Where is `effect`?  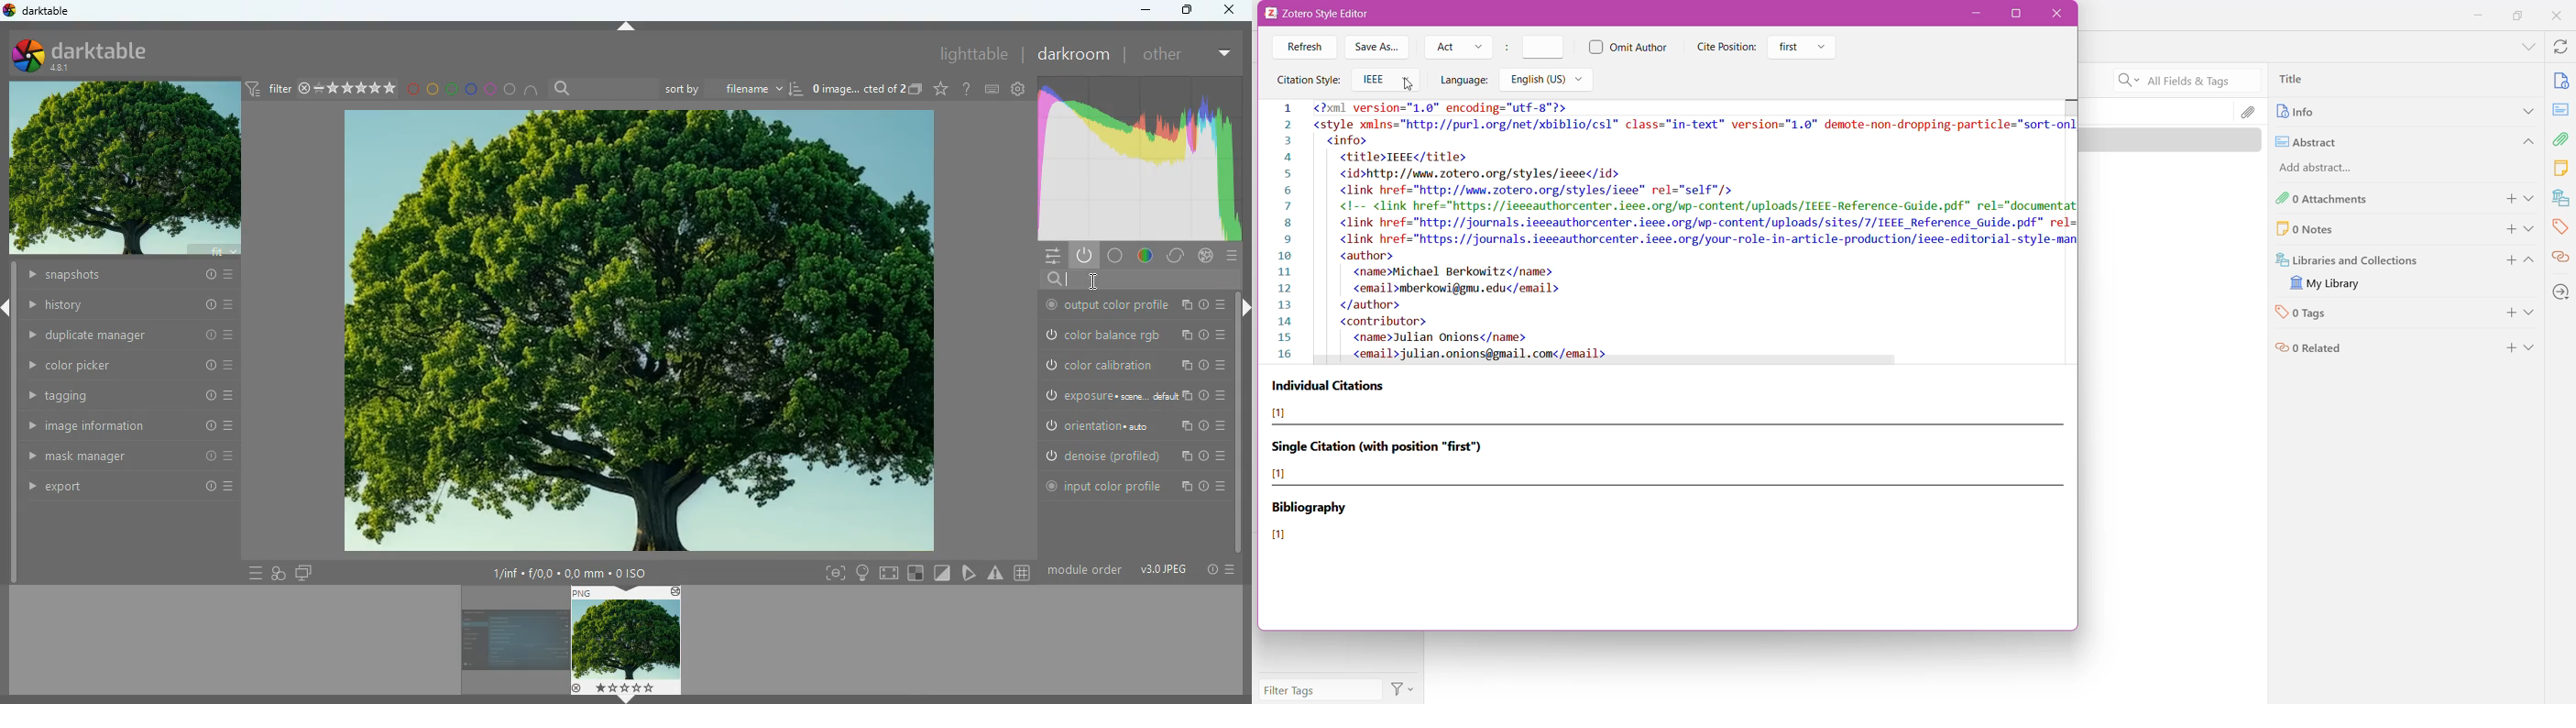
effect is located at coordinates (1207, 255).